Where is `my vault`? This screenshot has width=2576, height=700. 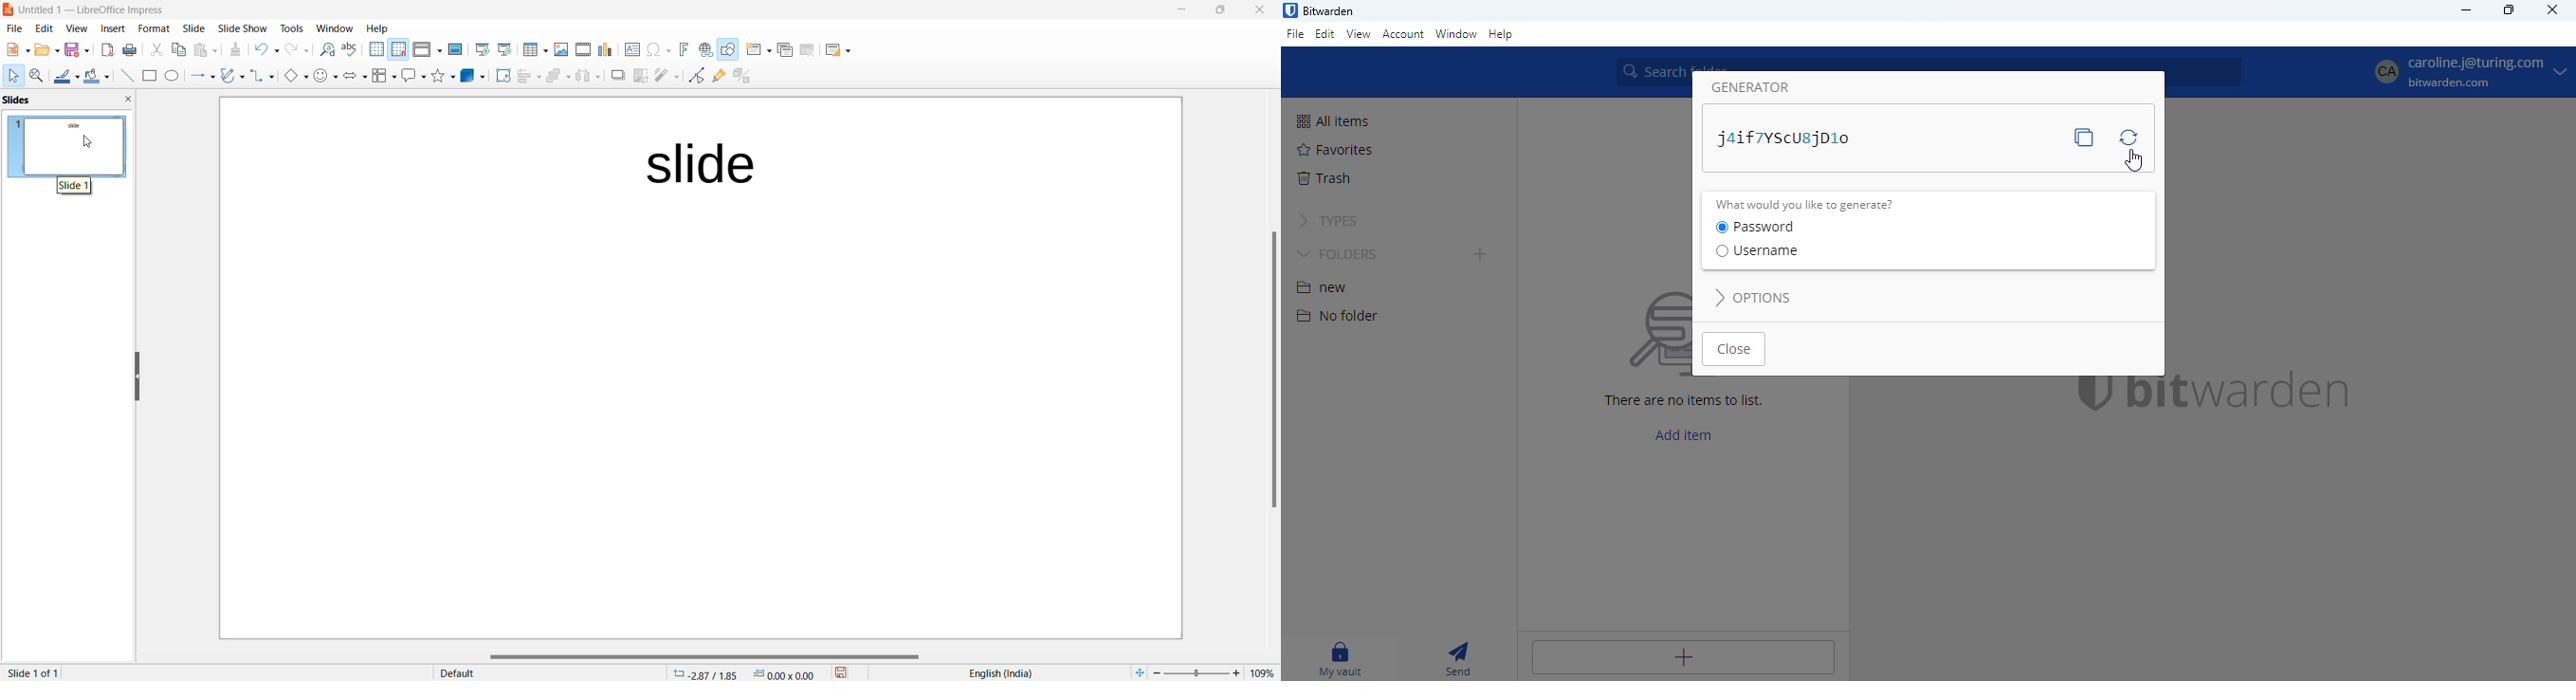 my vault is located at coordinates (1342, 659).